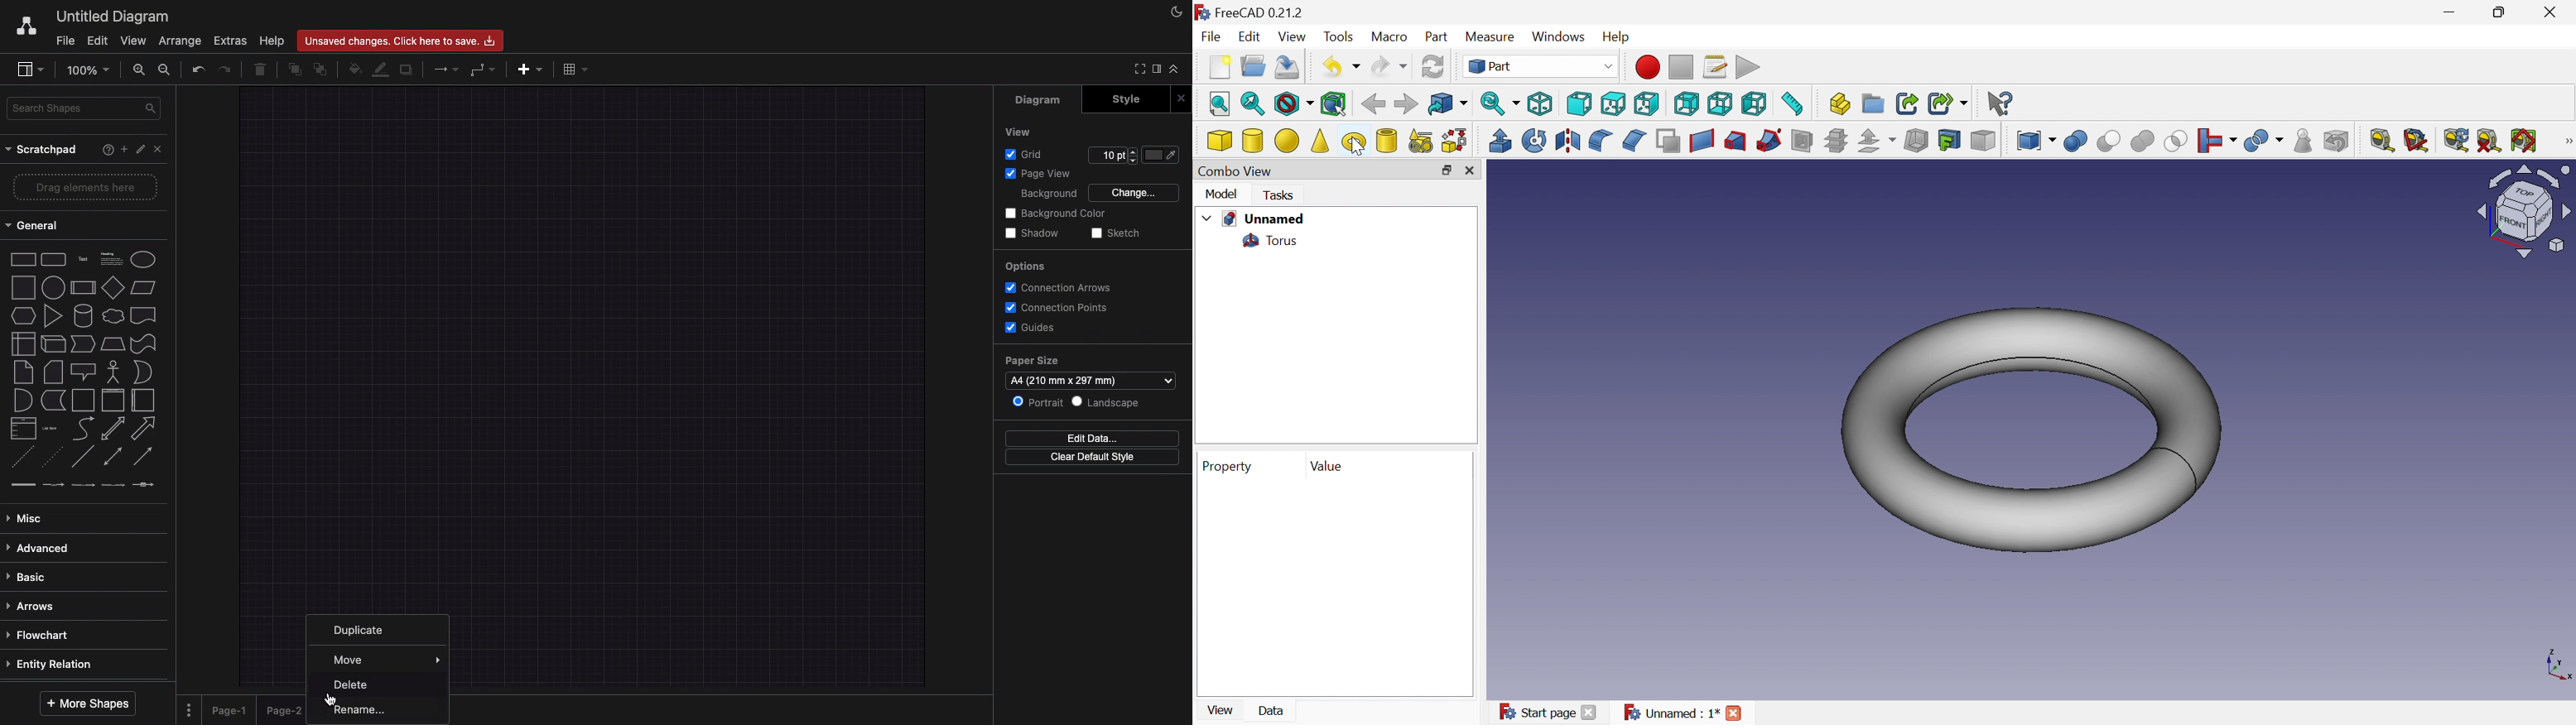 The width and height of the screenshot is (2576, 728). I want to click on Sweep..., so click(1769, 140).